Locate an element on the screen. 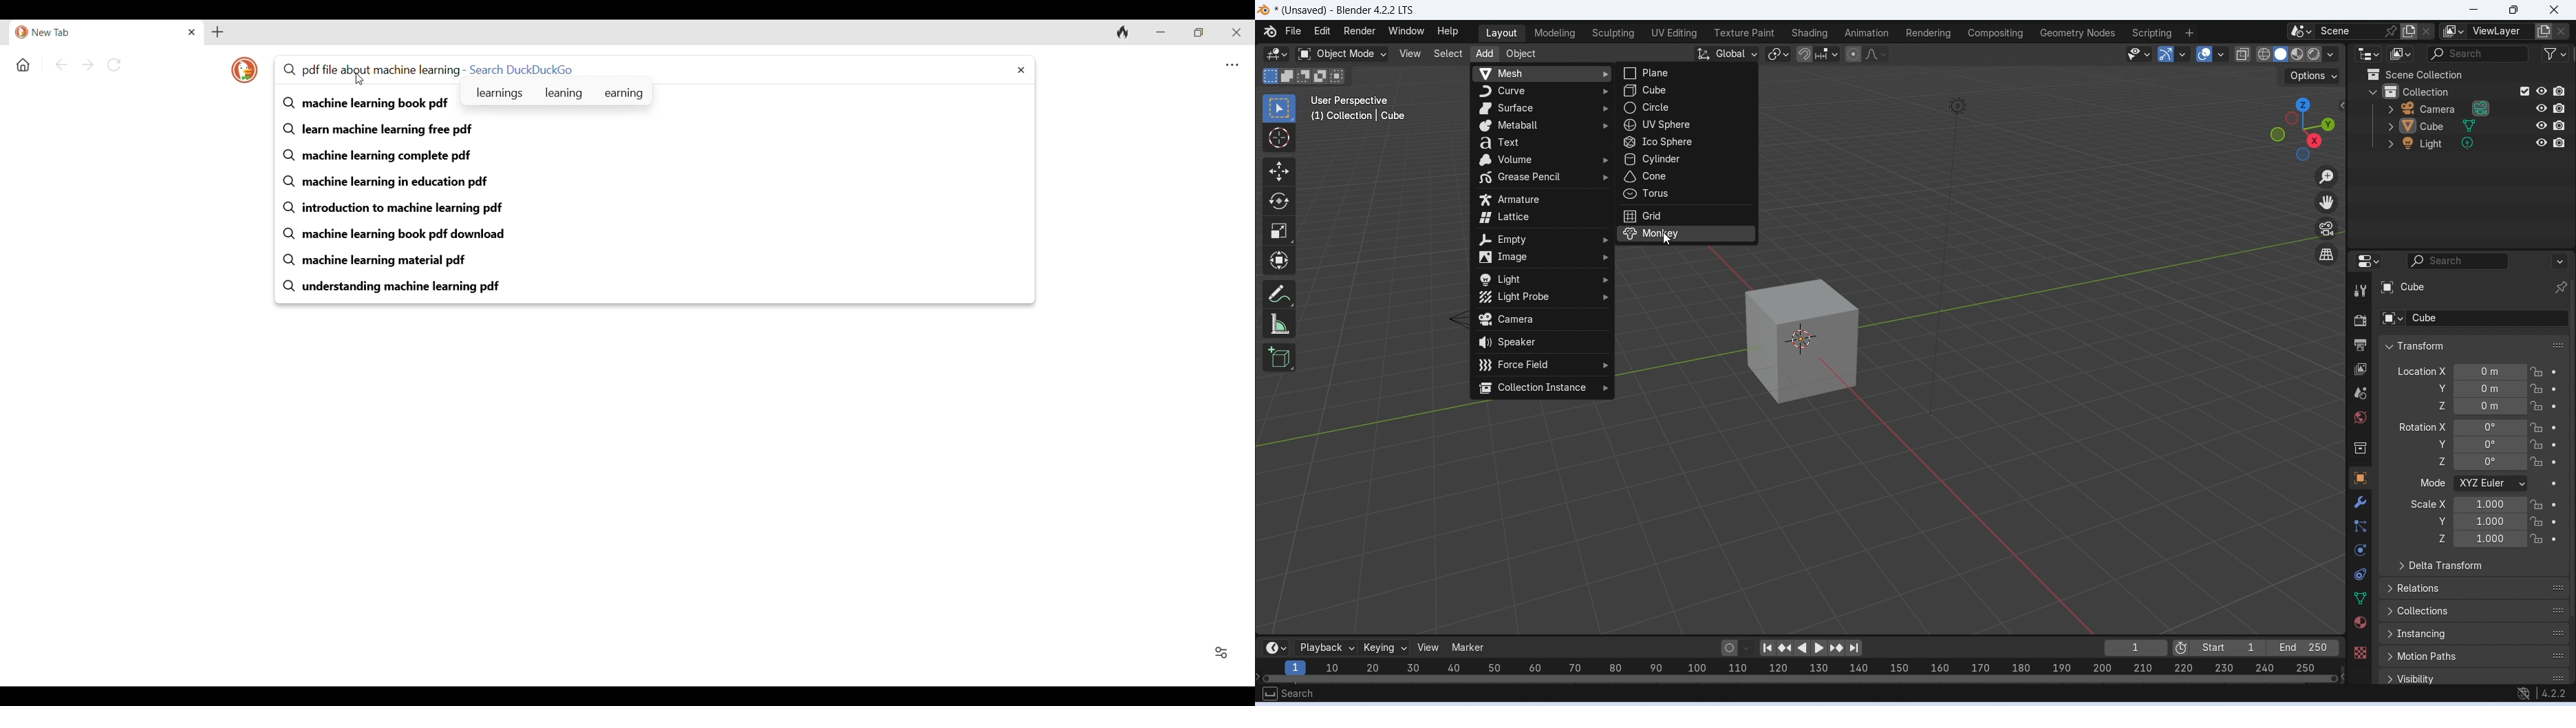  scale is located at coordinates (2489, 539).